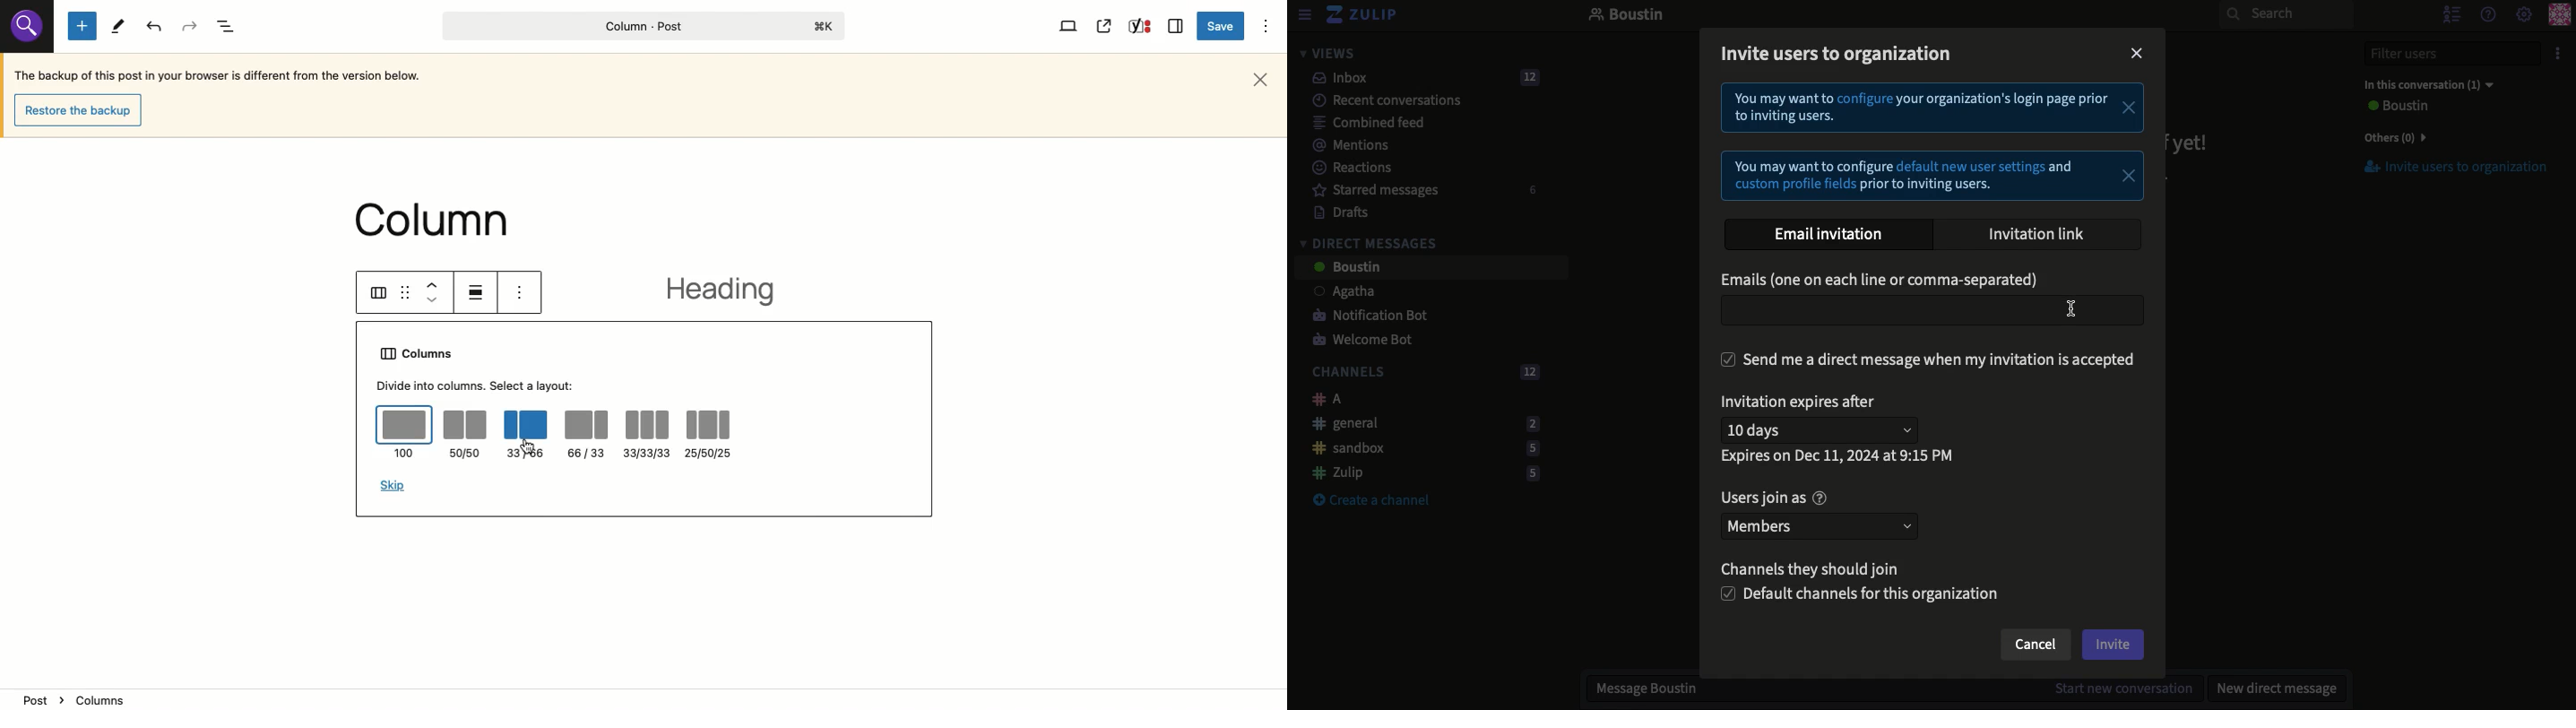 This screenshot has width=2576, height=728. Describe the element at coordinates (1264, 78) in the screenshot. I see `Close` at that location.